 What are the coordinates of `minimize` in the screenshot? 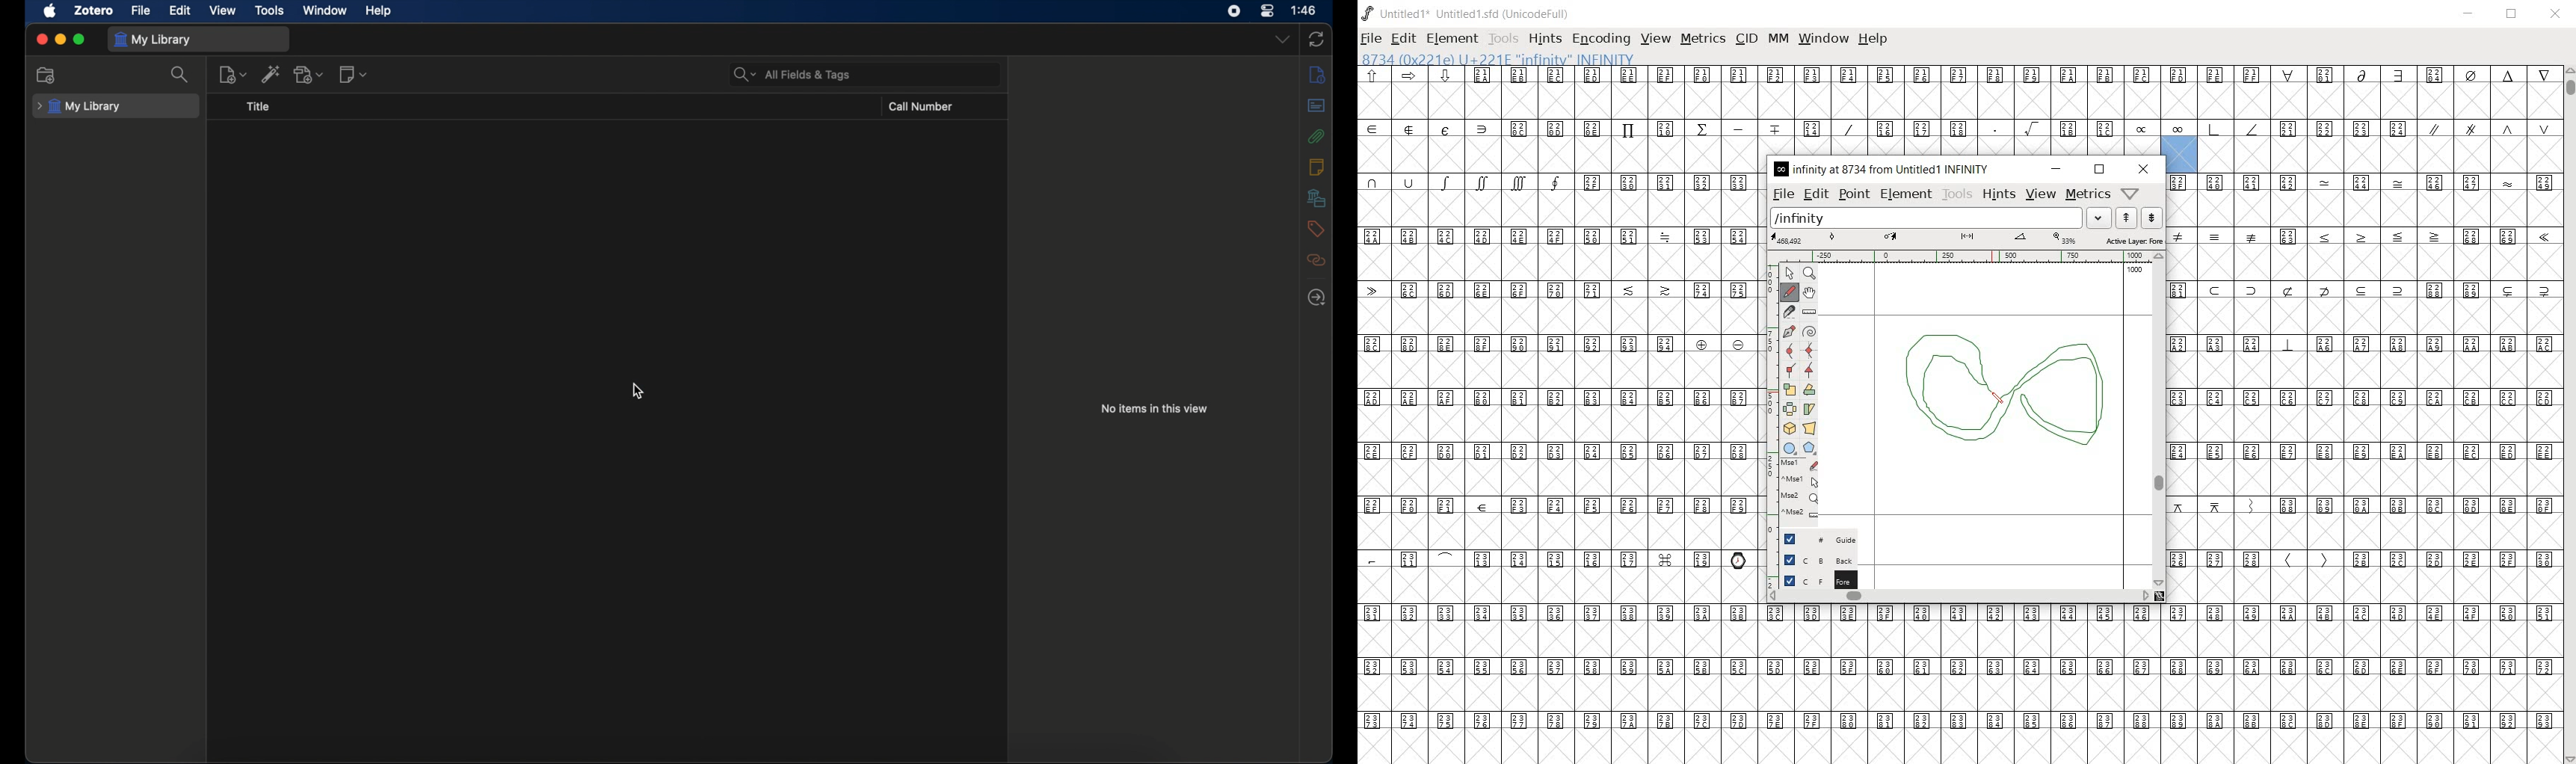 It's located at (2469, 14).